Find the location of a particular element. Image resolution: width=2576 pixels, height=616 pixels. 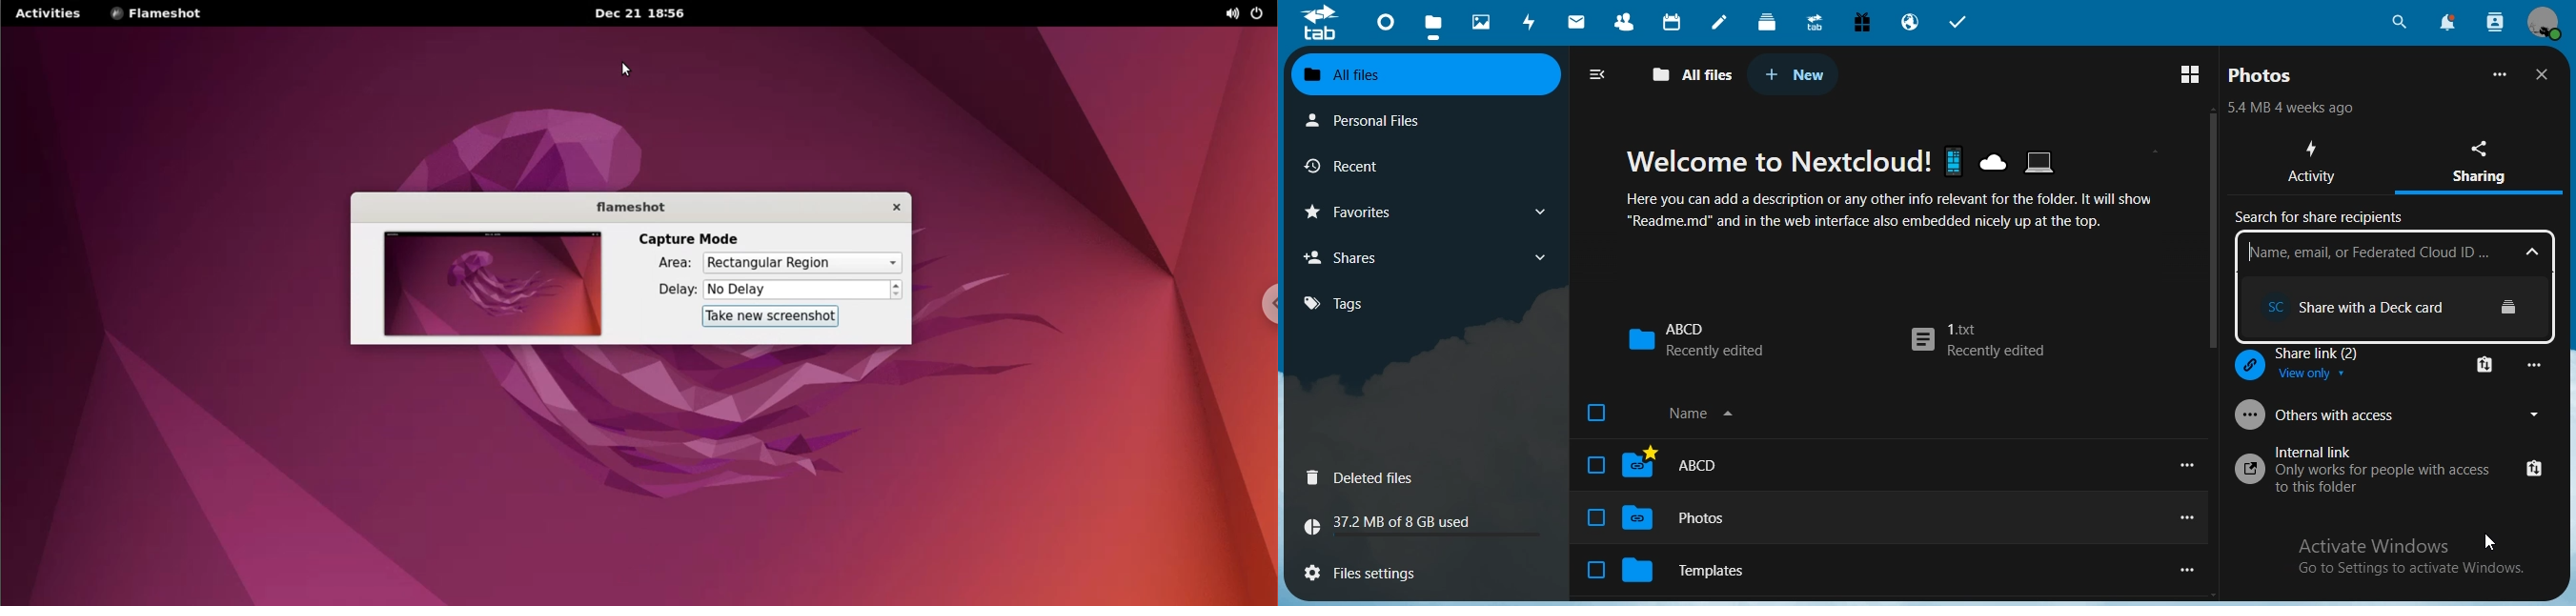

shares is located at coordinates (1368, 256).